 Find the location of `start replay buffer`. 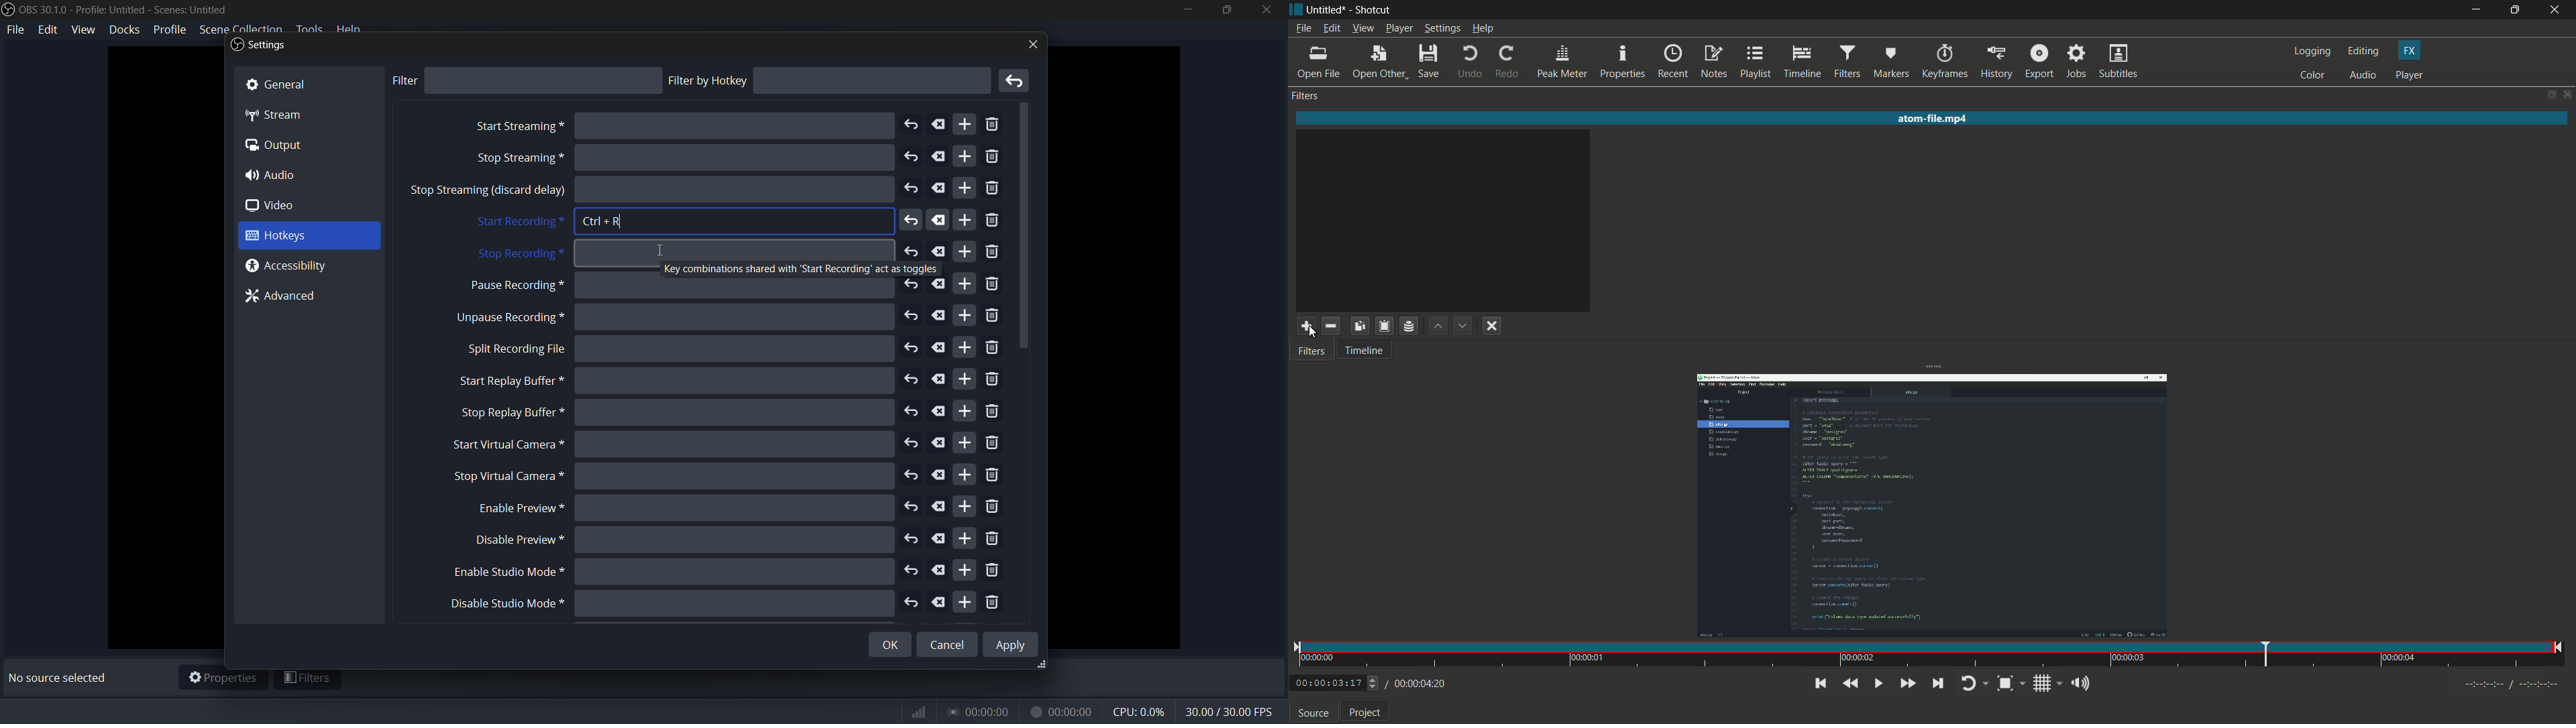

start replay buffer is located at coordinates (505, 381).